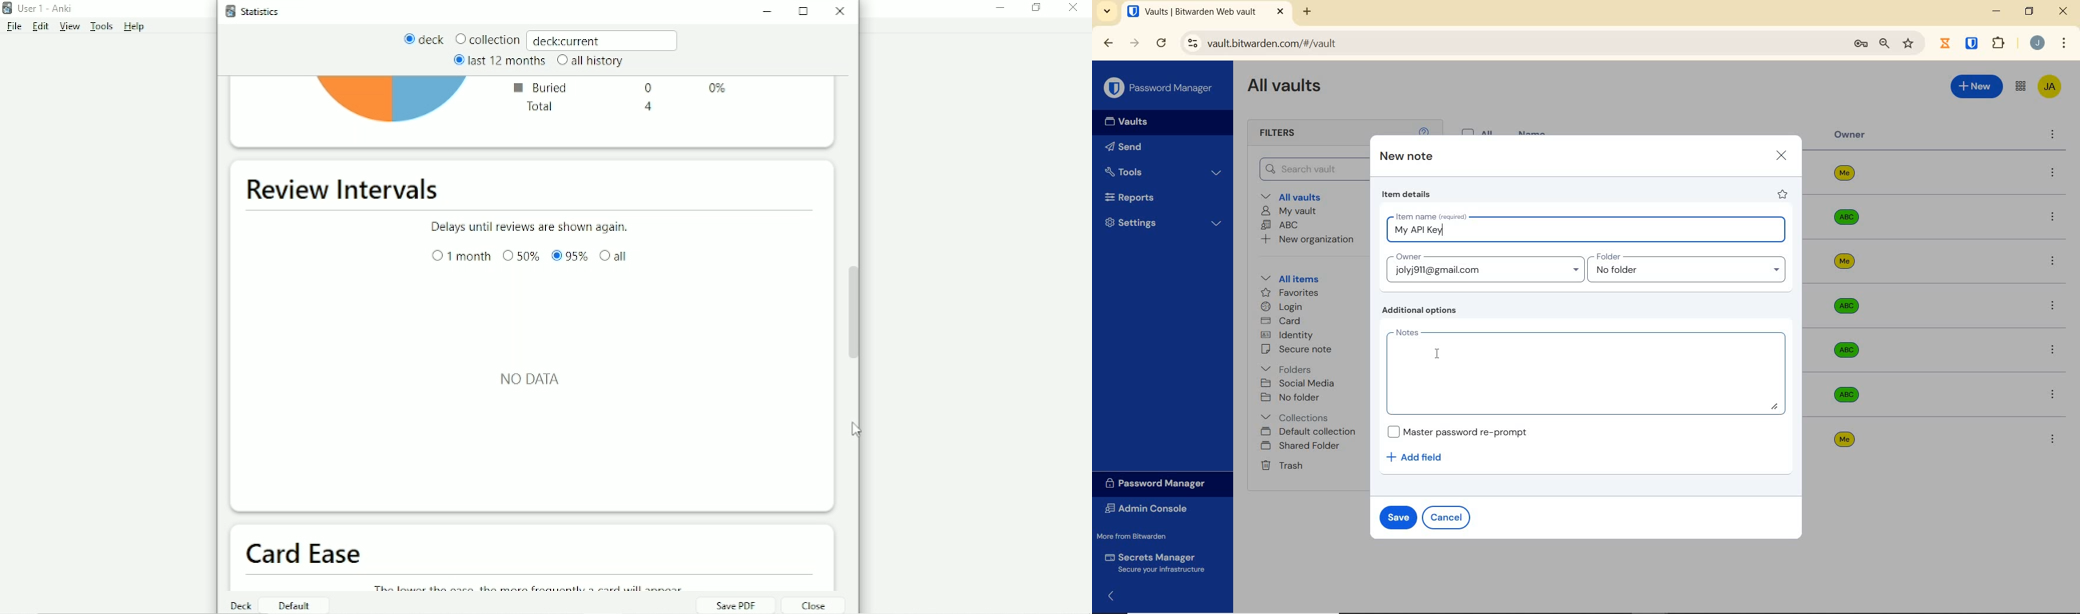 Image resolution: width=2100 pixels, height=616 pixels. Describe the element at coordinates (522, 256) in the screenshot. I see `50%` at that location.